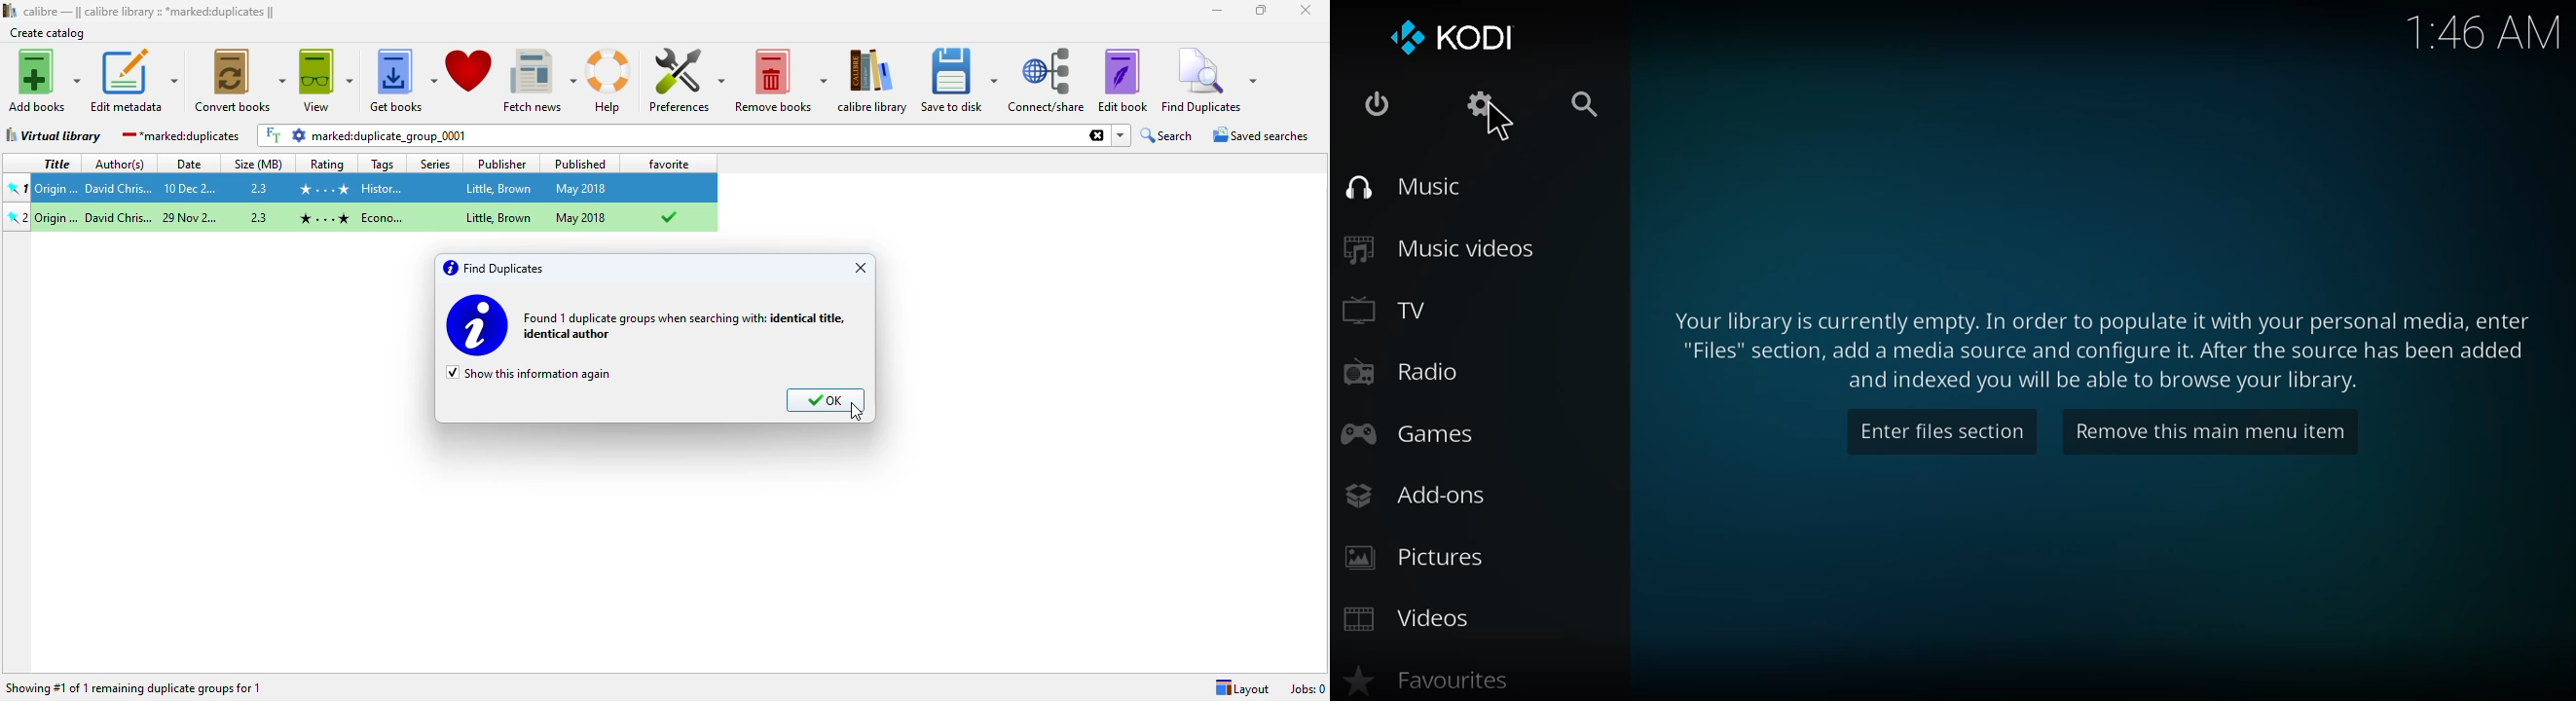  What do you see at coordinates (1472, 104) in the screenshot?
I see `settings` at bounding box center [1472, 104].